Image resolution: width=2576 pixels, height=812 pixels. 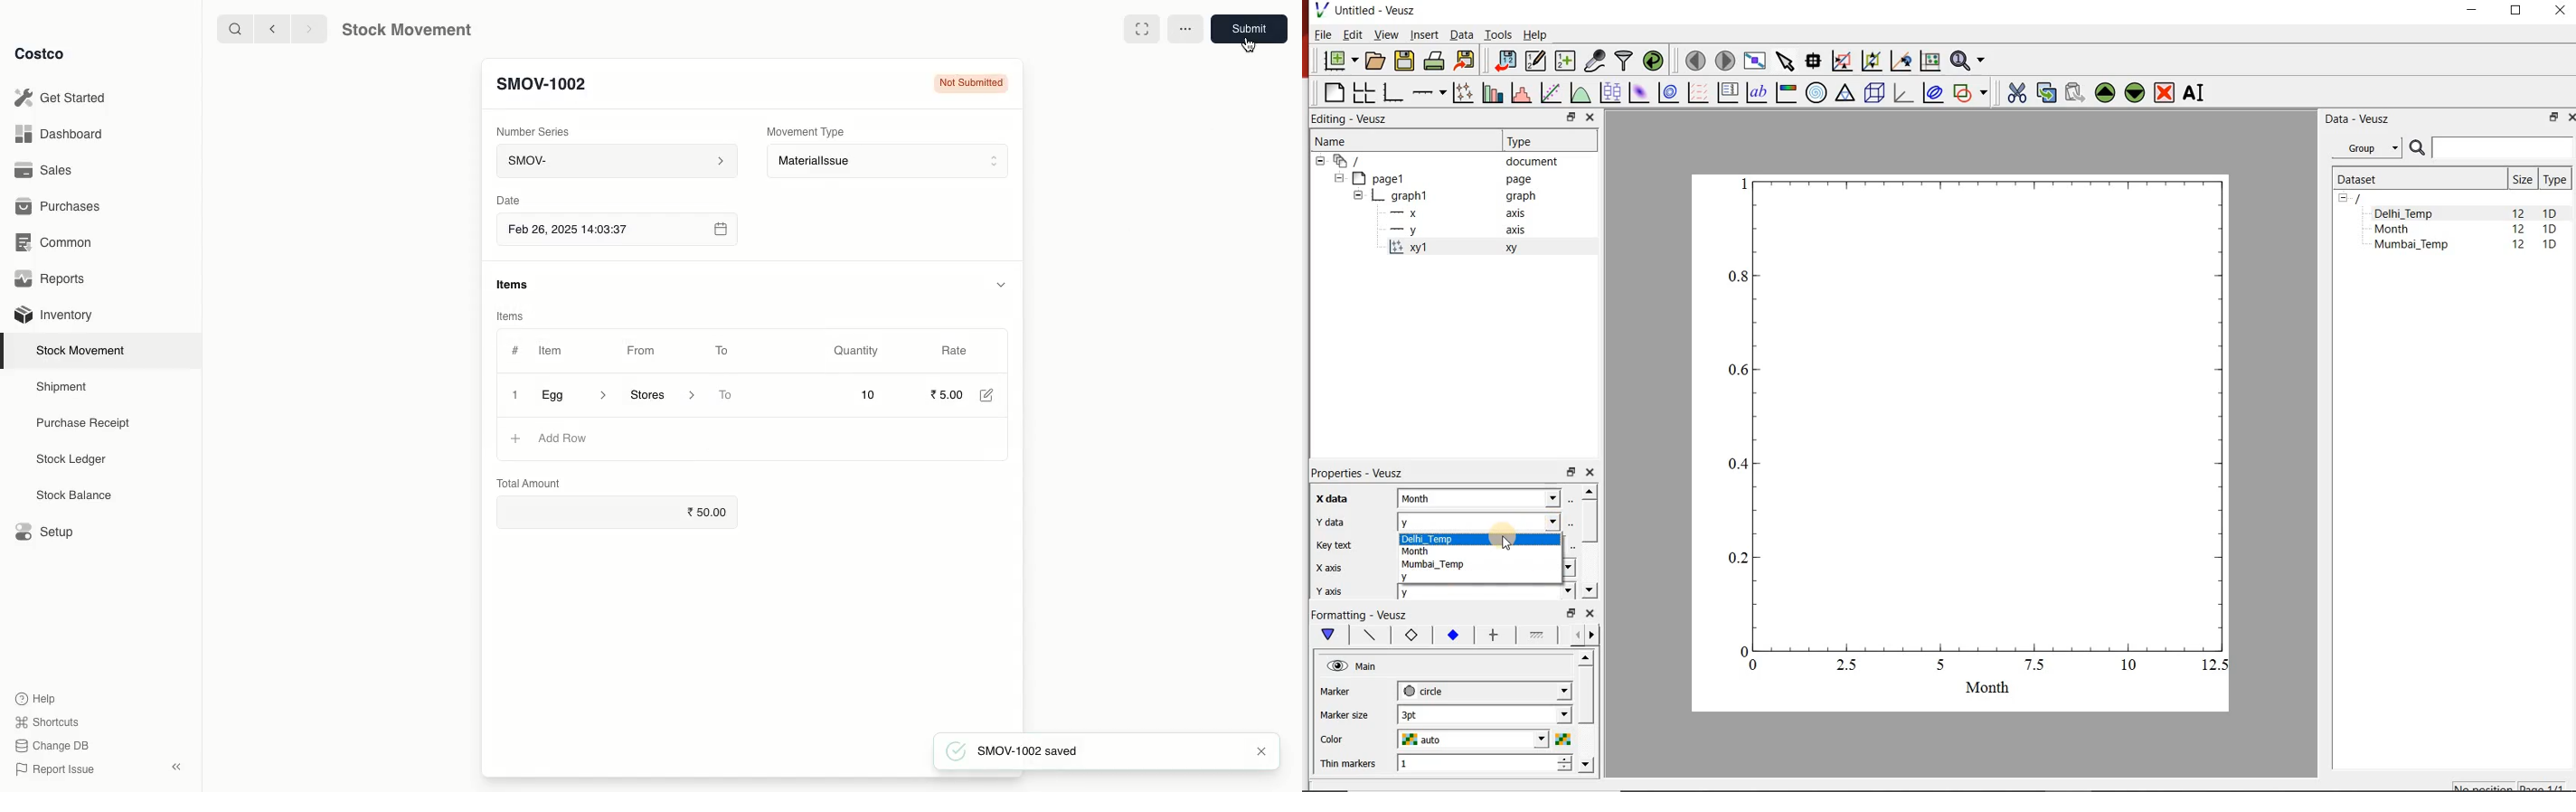 I want to click on Number Series, so click(x=540, y=135).